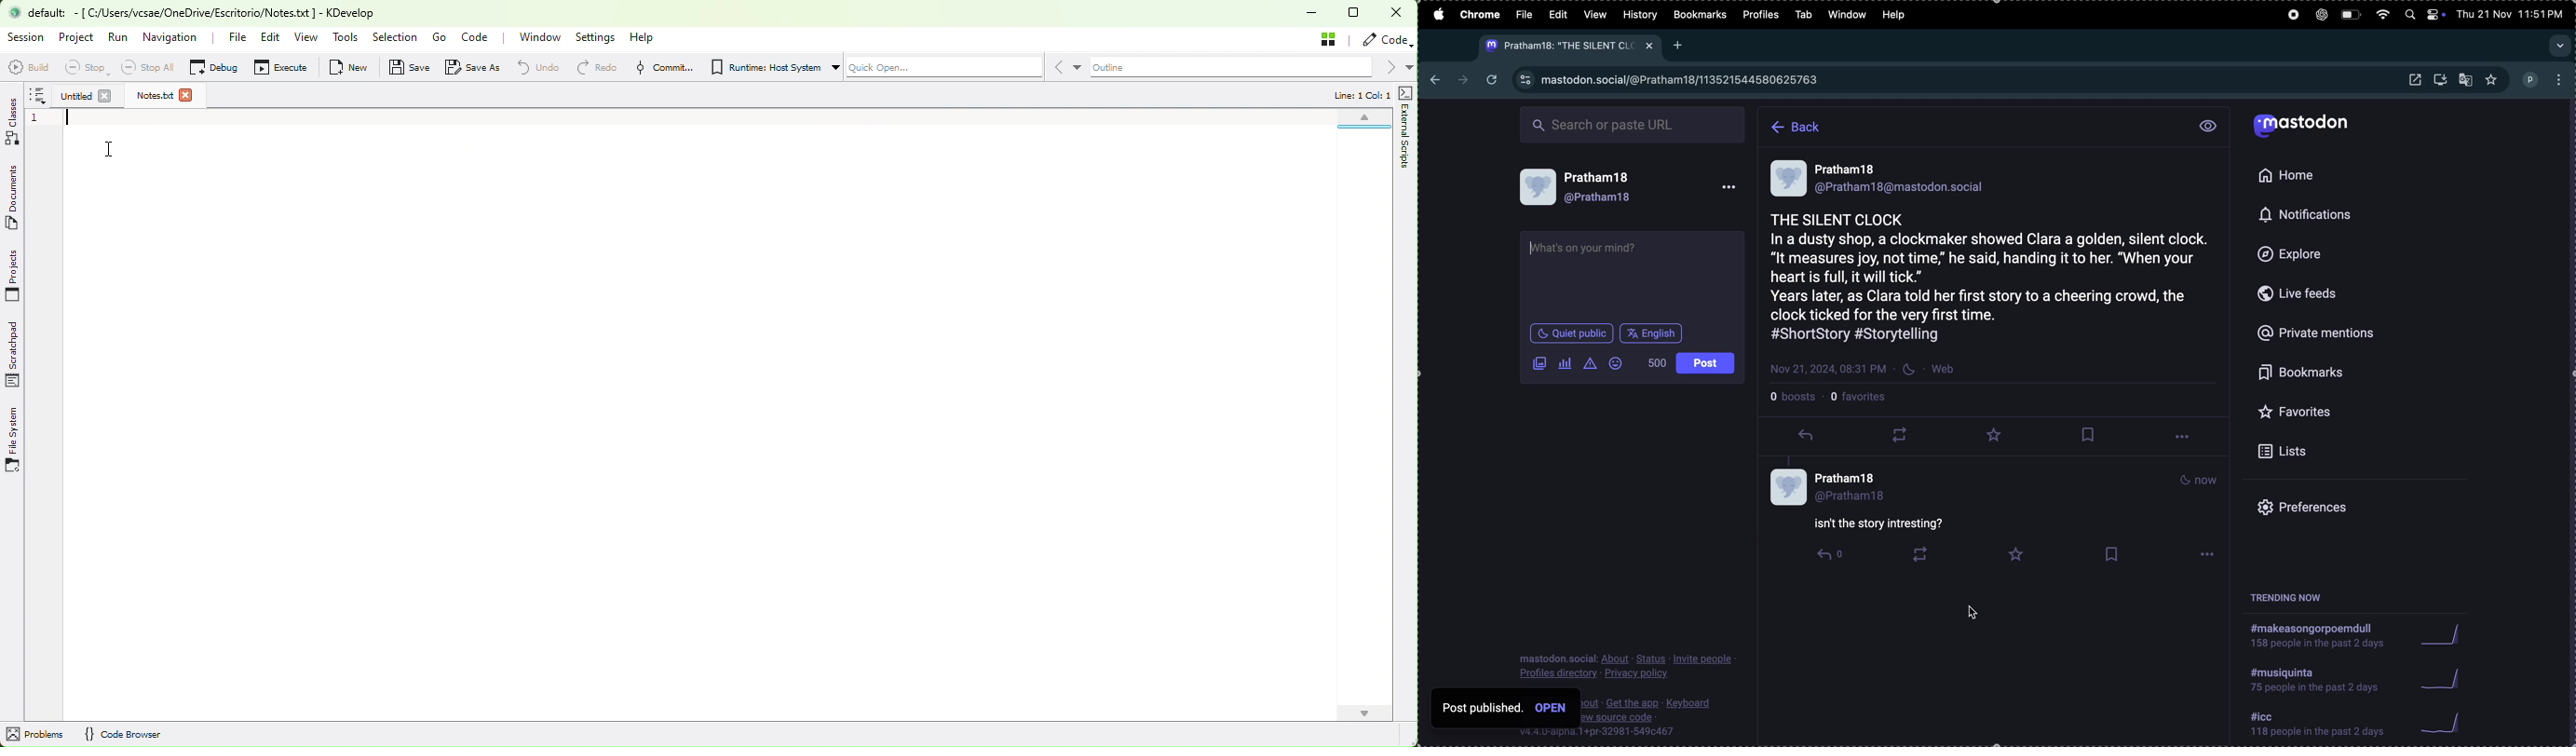 This screenshot has height=756, width=2576. Describe the element at coordinates (1997, 519) in the screenshot. I see `thread` at that location.